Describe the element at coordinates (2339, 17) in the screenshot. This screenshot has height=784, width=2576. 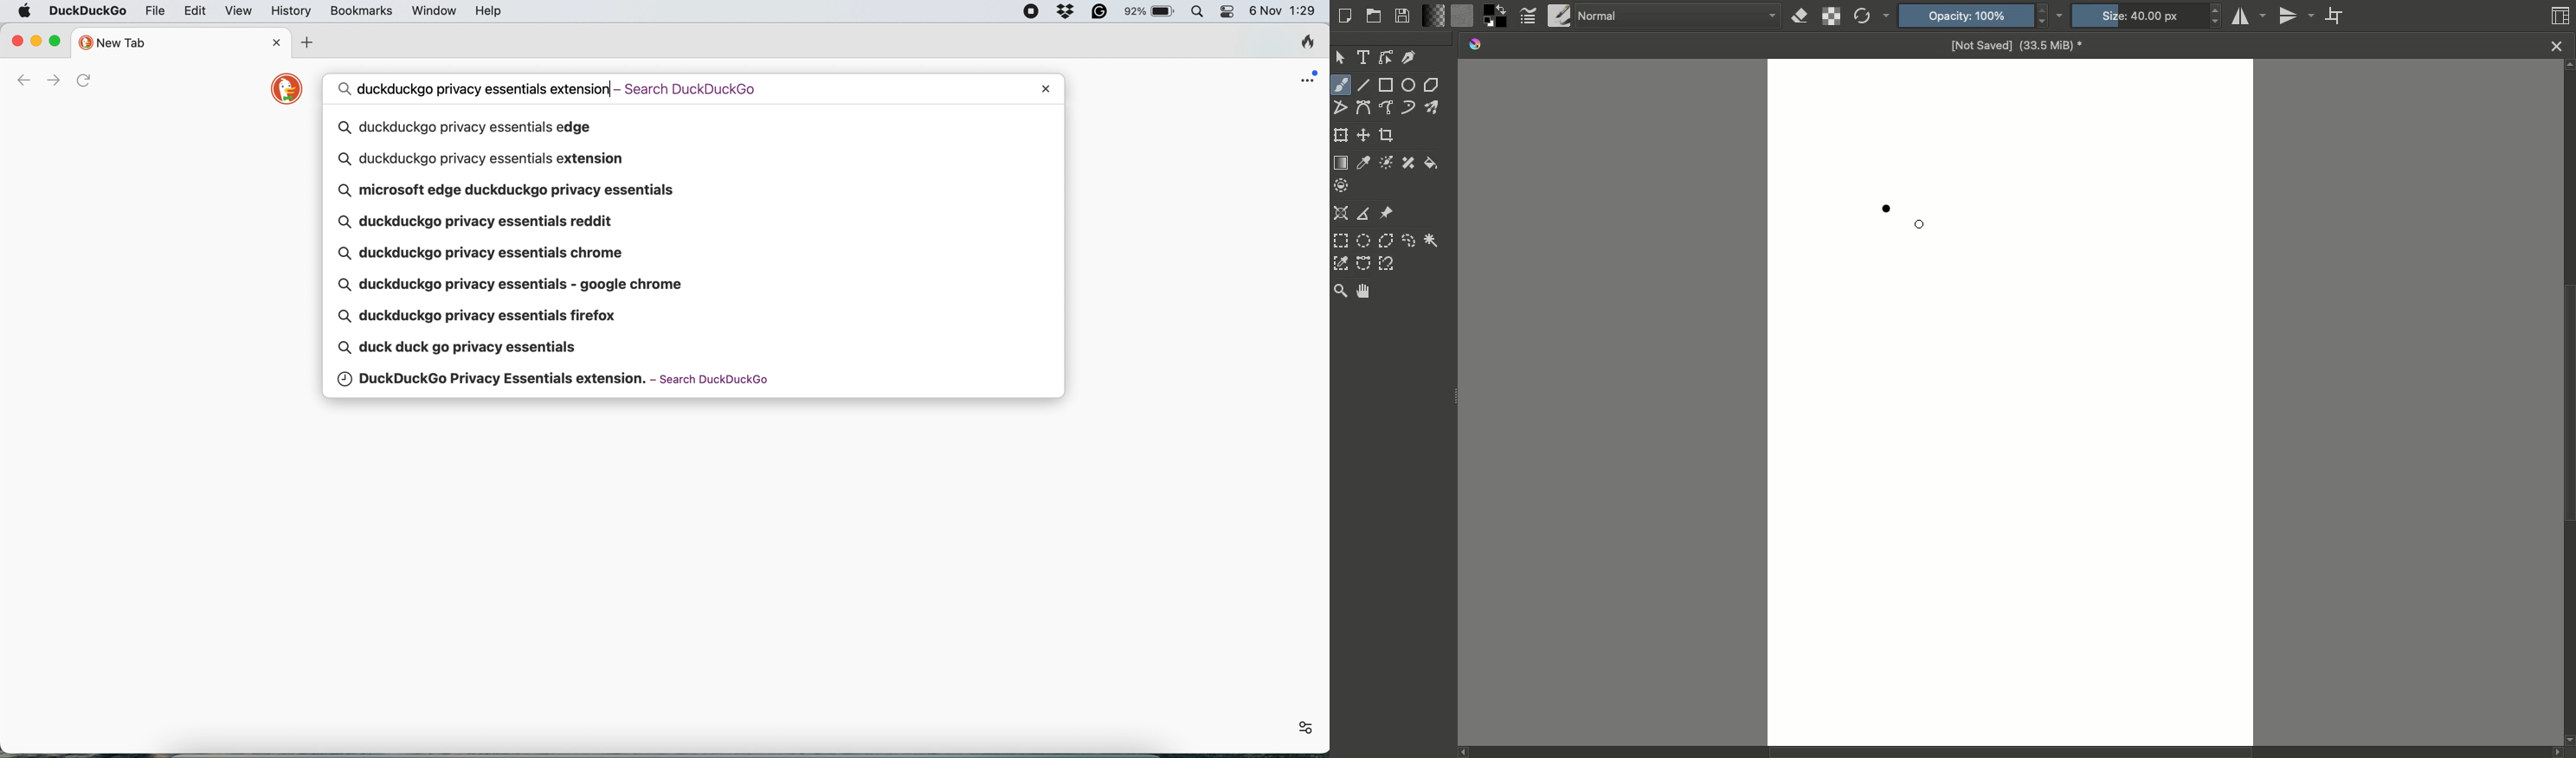
I see `Wrap around mode` at that location.